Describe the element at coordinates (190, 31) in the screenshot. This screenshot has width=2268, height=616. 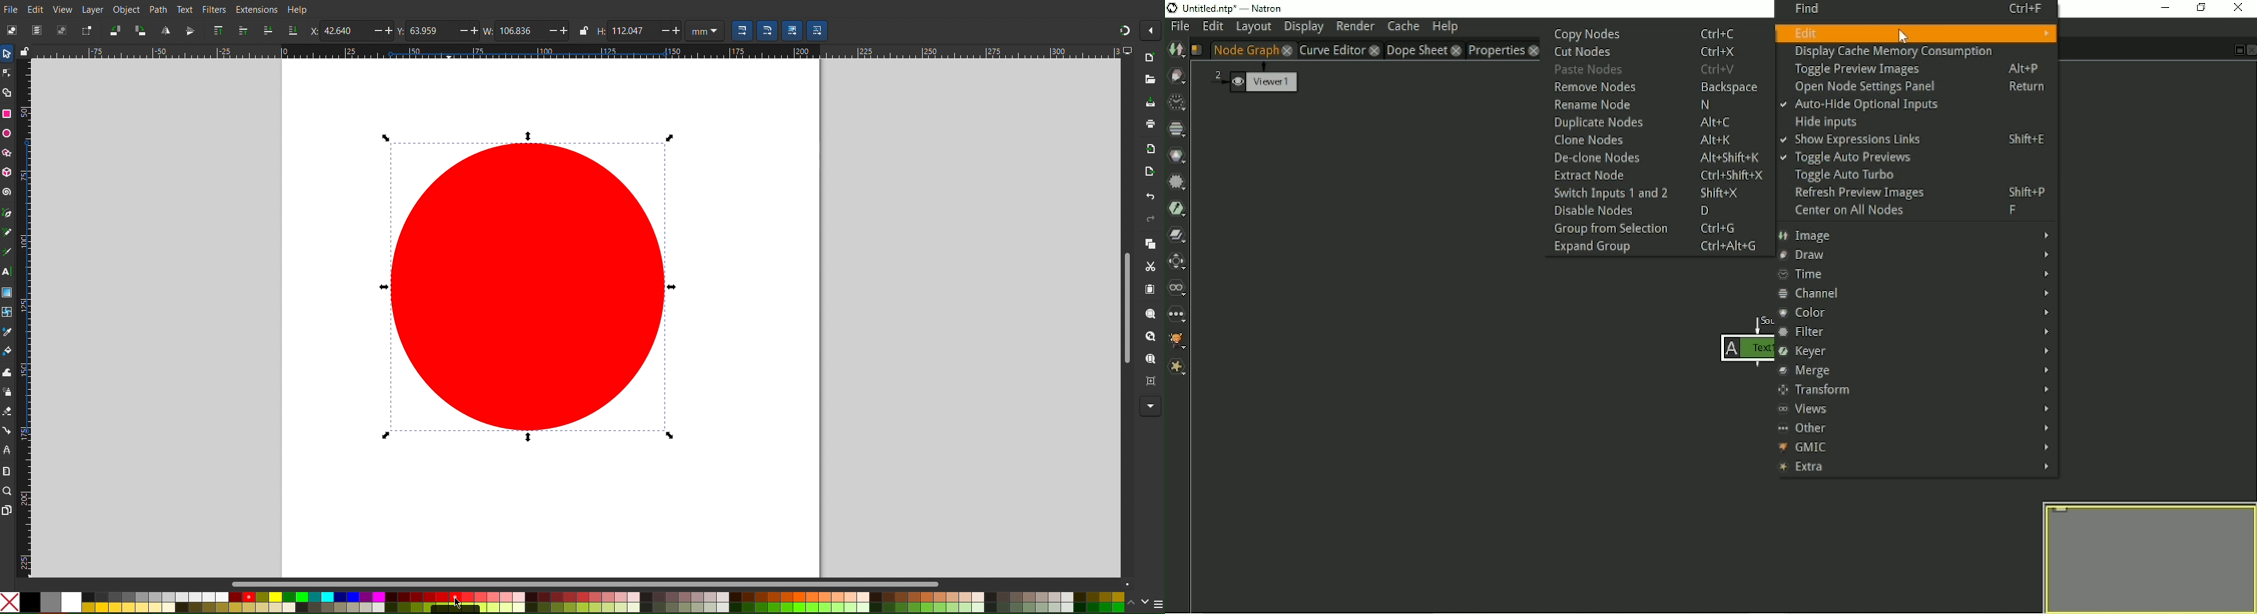
I see `Mirror Horizontally` at that location.